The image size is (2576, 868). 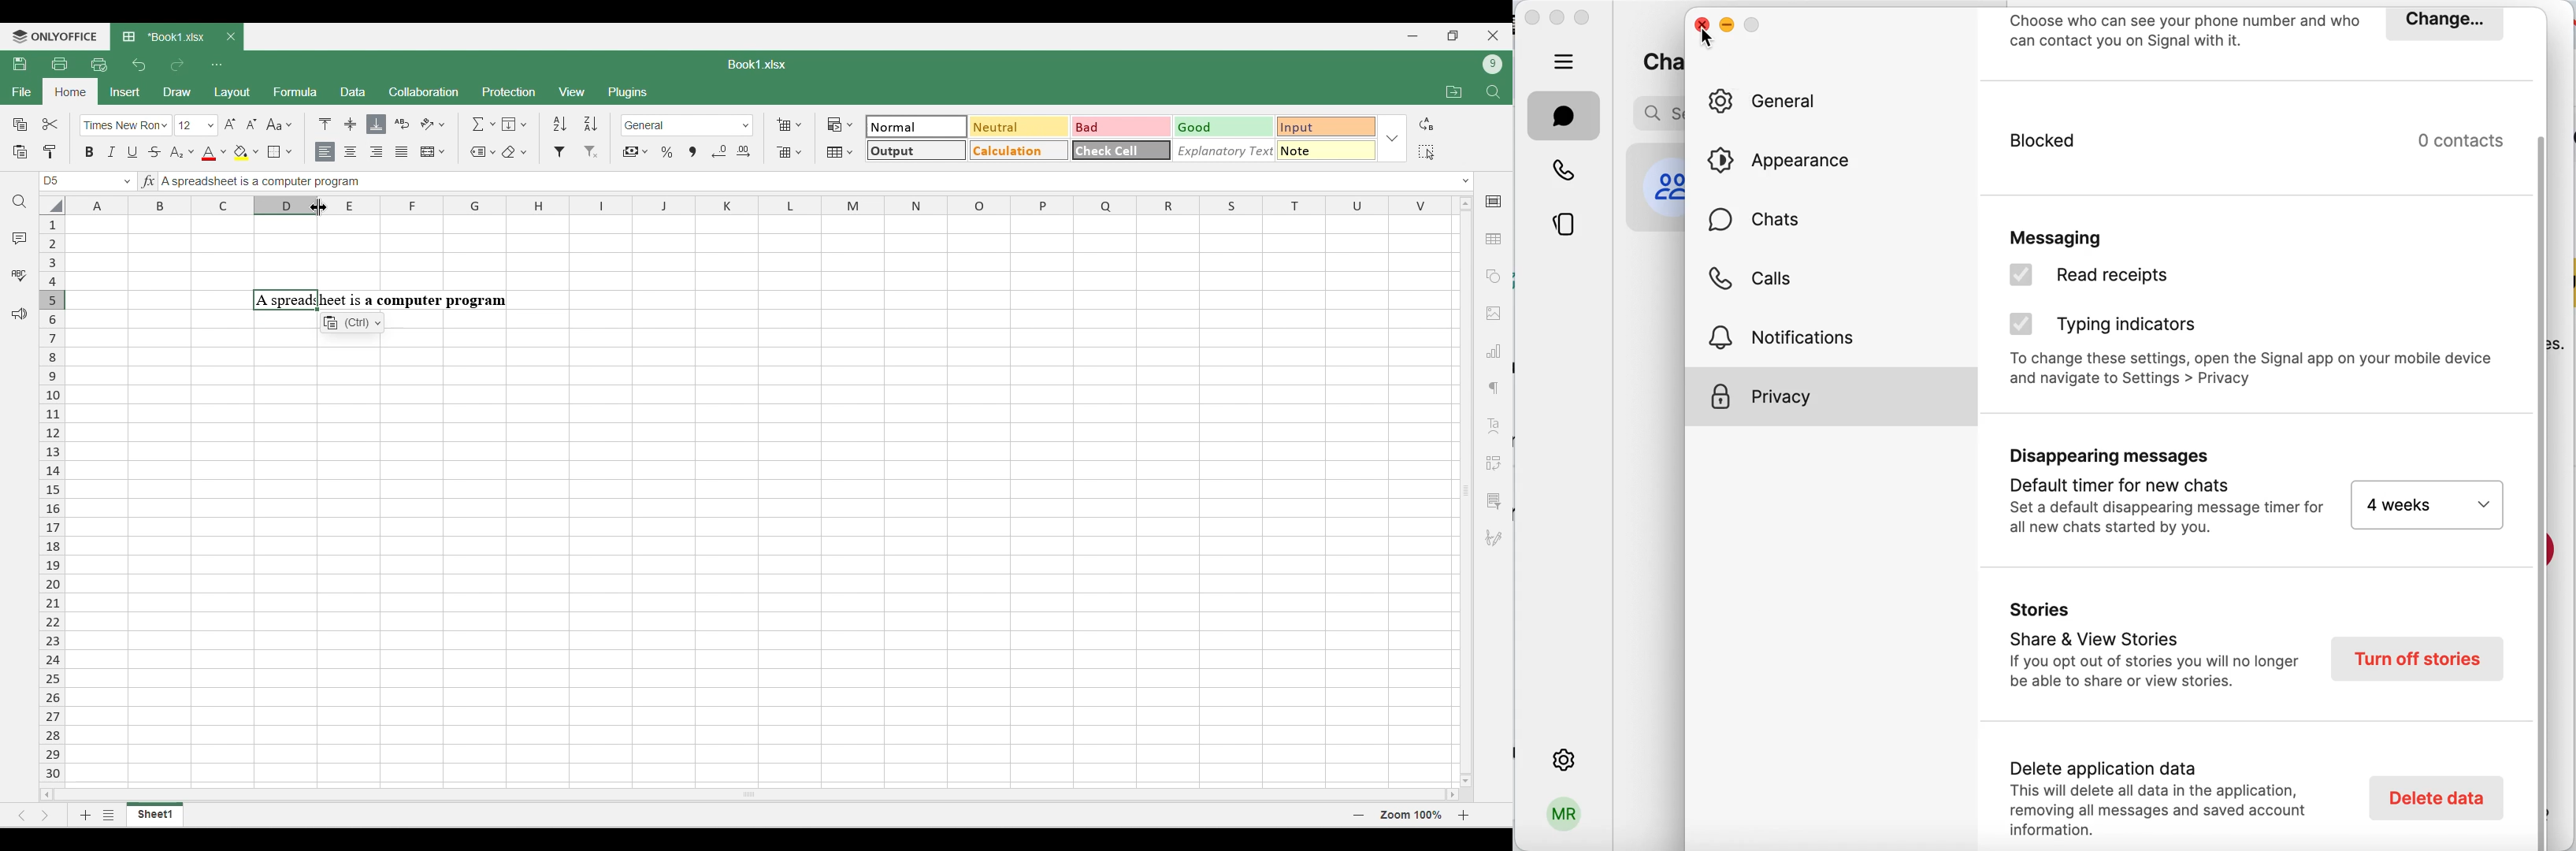 What do you see at coordinates (20, 238) in the screenshot?
I see `Comment` at bounding box center [20, 238].